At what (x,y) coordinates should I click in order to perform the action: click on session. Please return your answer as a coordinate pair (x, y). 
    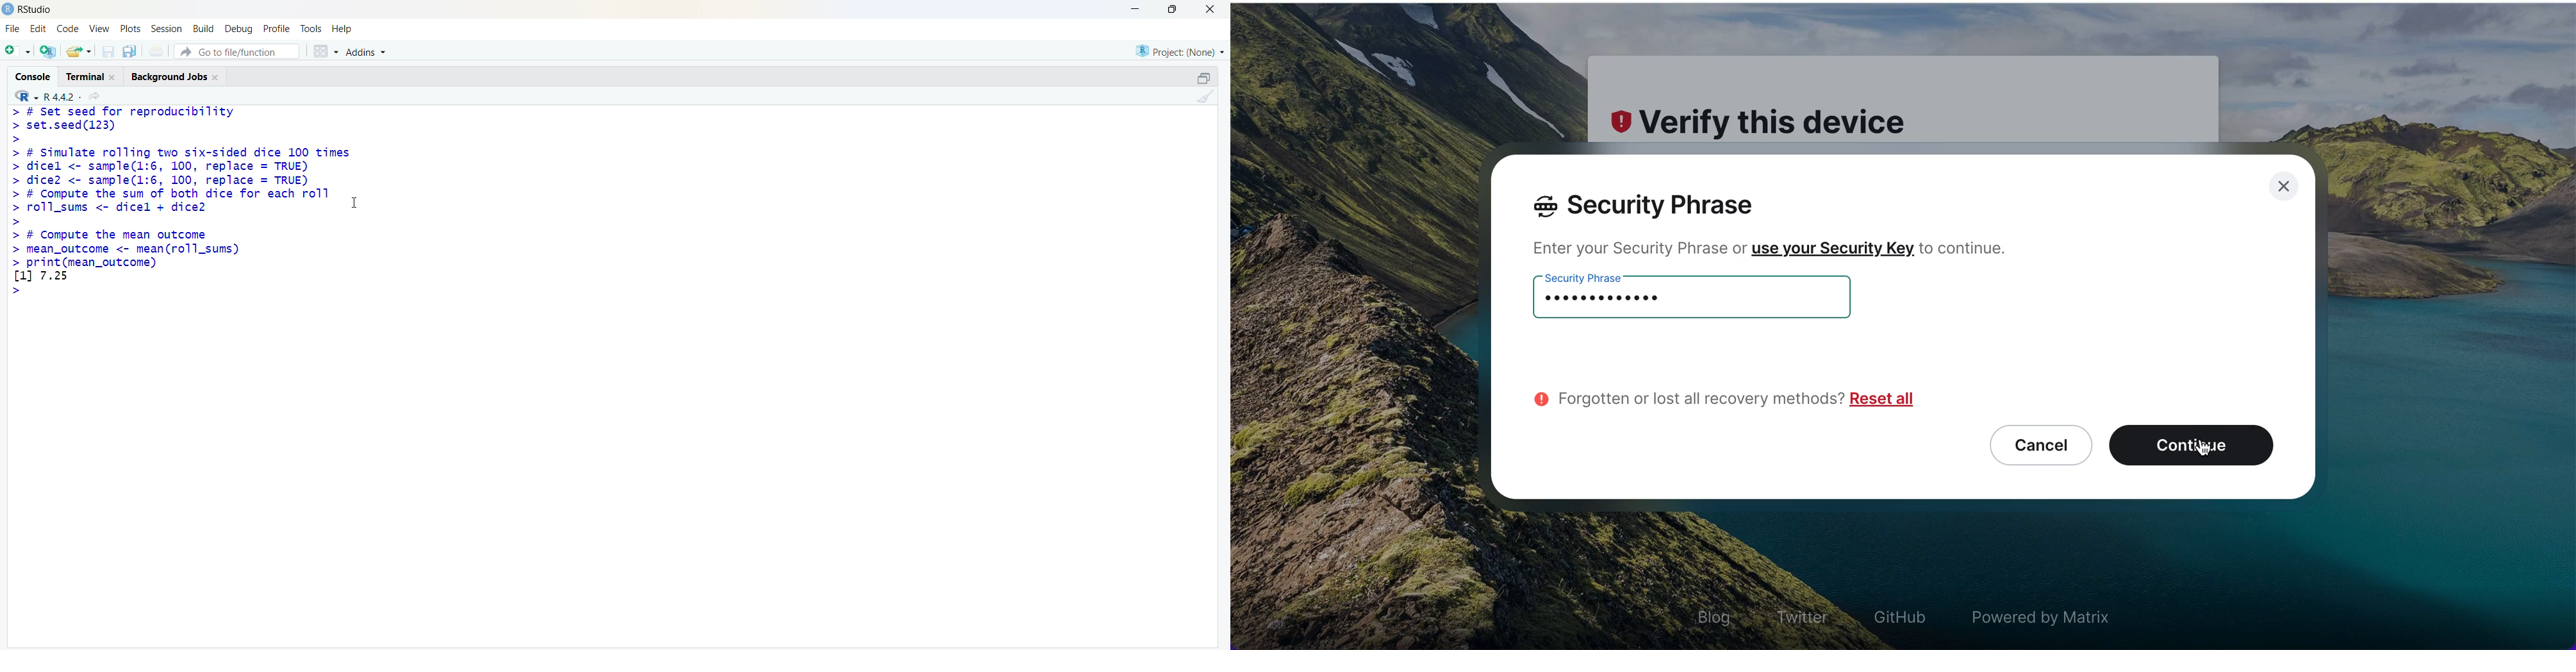
    Looking at the image, I should click on (167, 29).